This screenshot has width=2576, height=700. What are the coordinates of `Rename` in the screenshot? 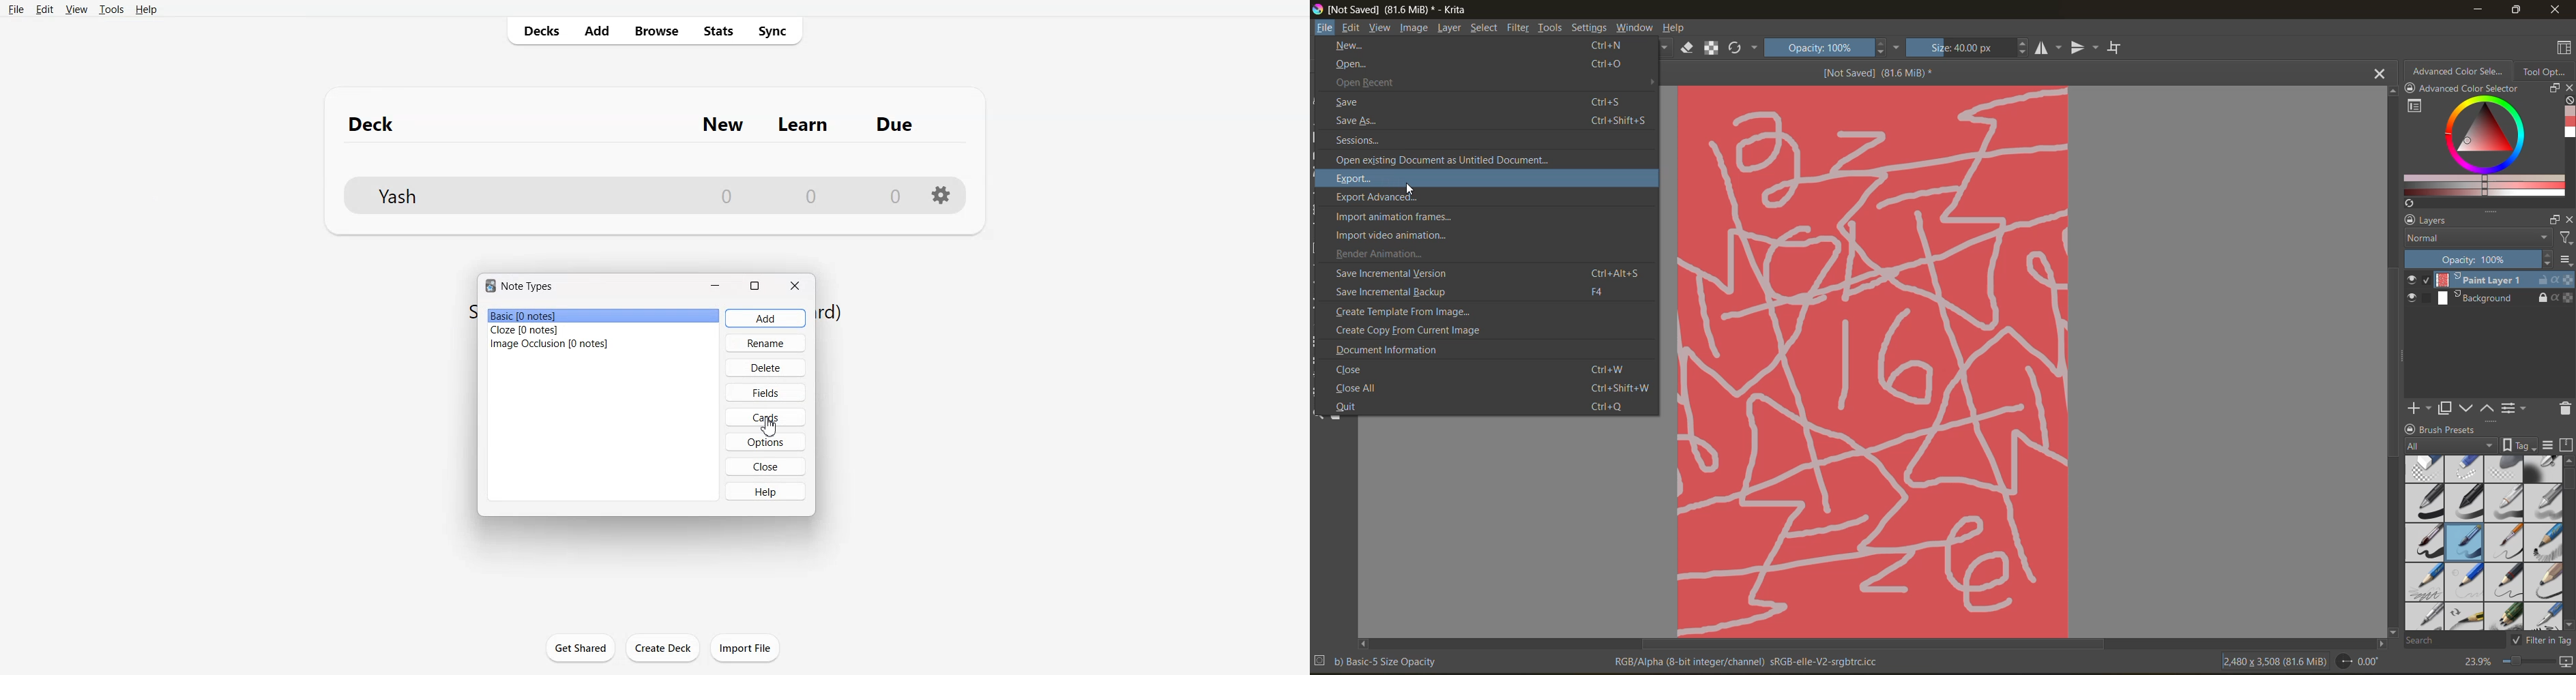 It's located at (765, 343).